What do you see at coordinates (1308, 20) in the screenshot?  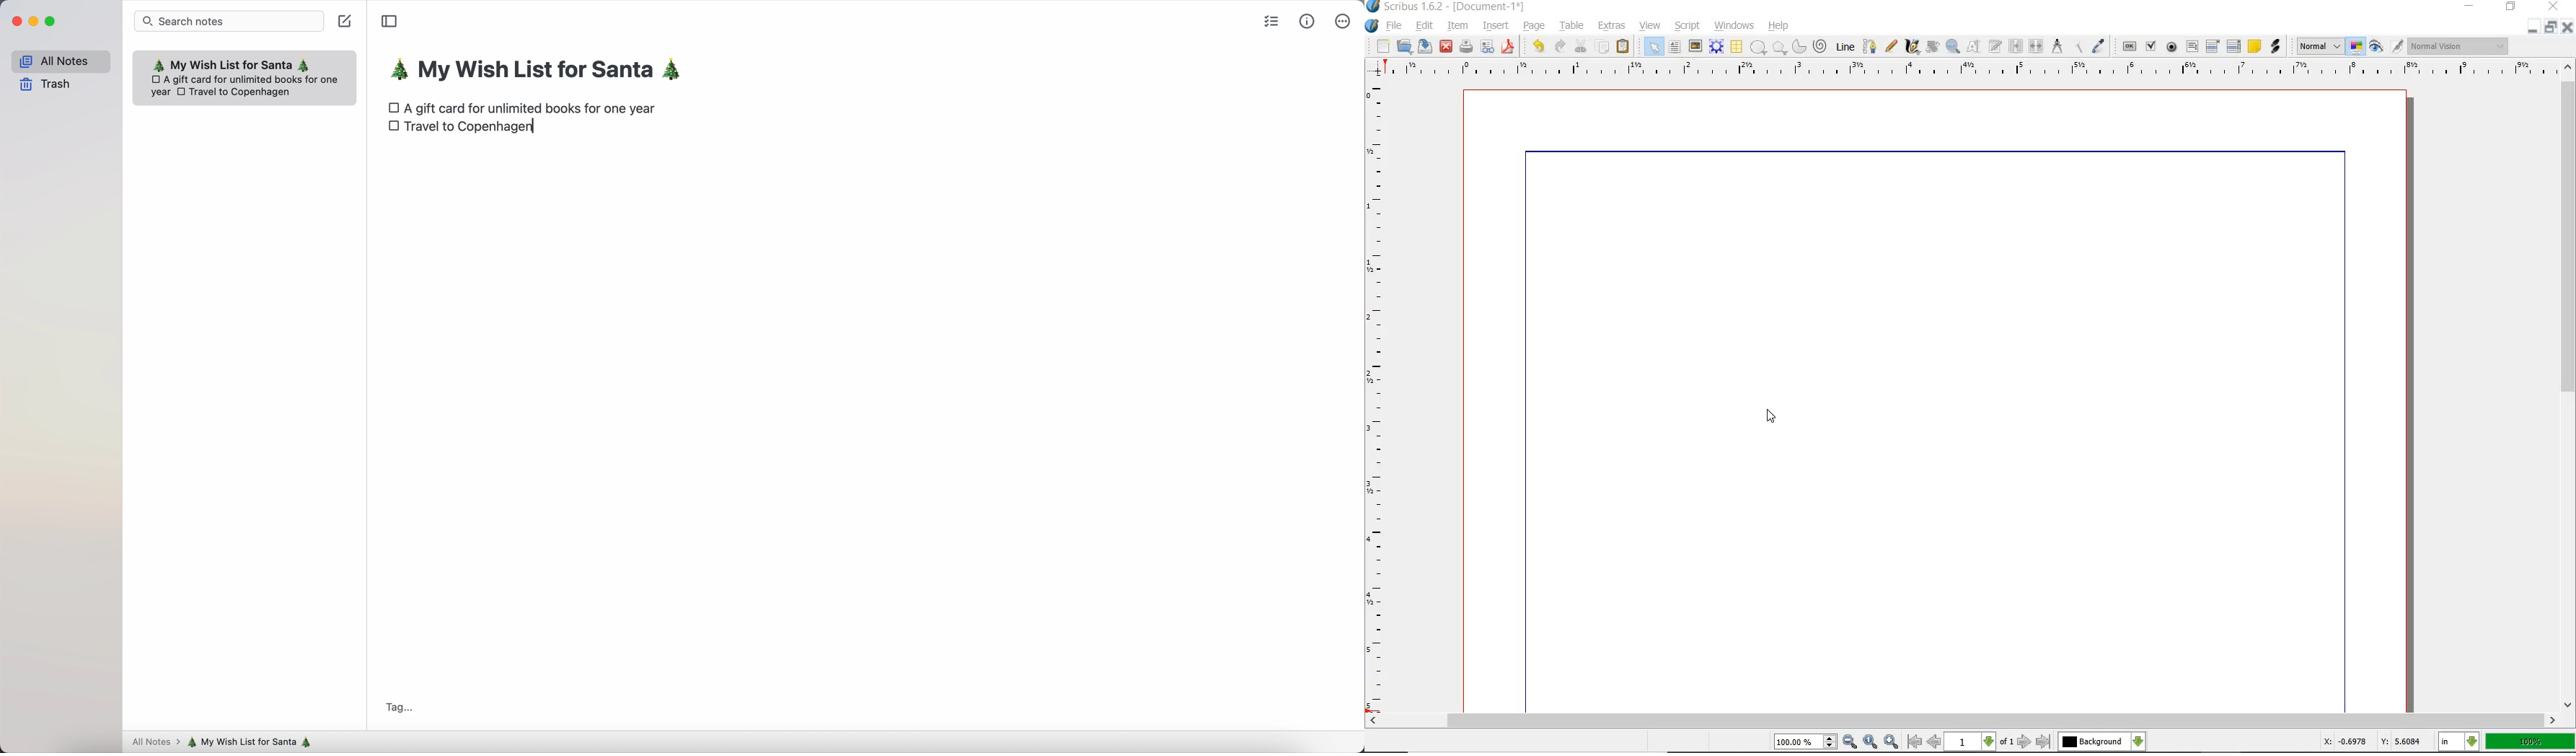 I see `metrics` at bounding box center [1308, 20].